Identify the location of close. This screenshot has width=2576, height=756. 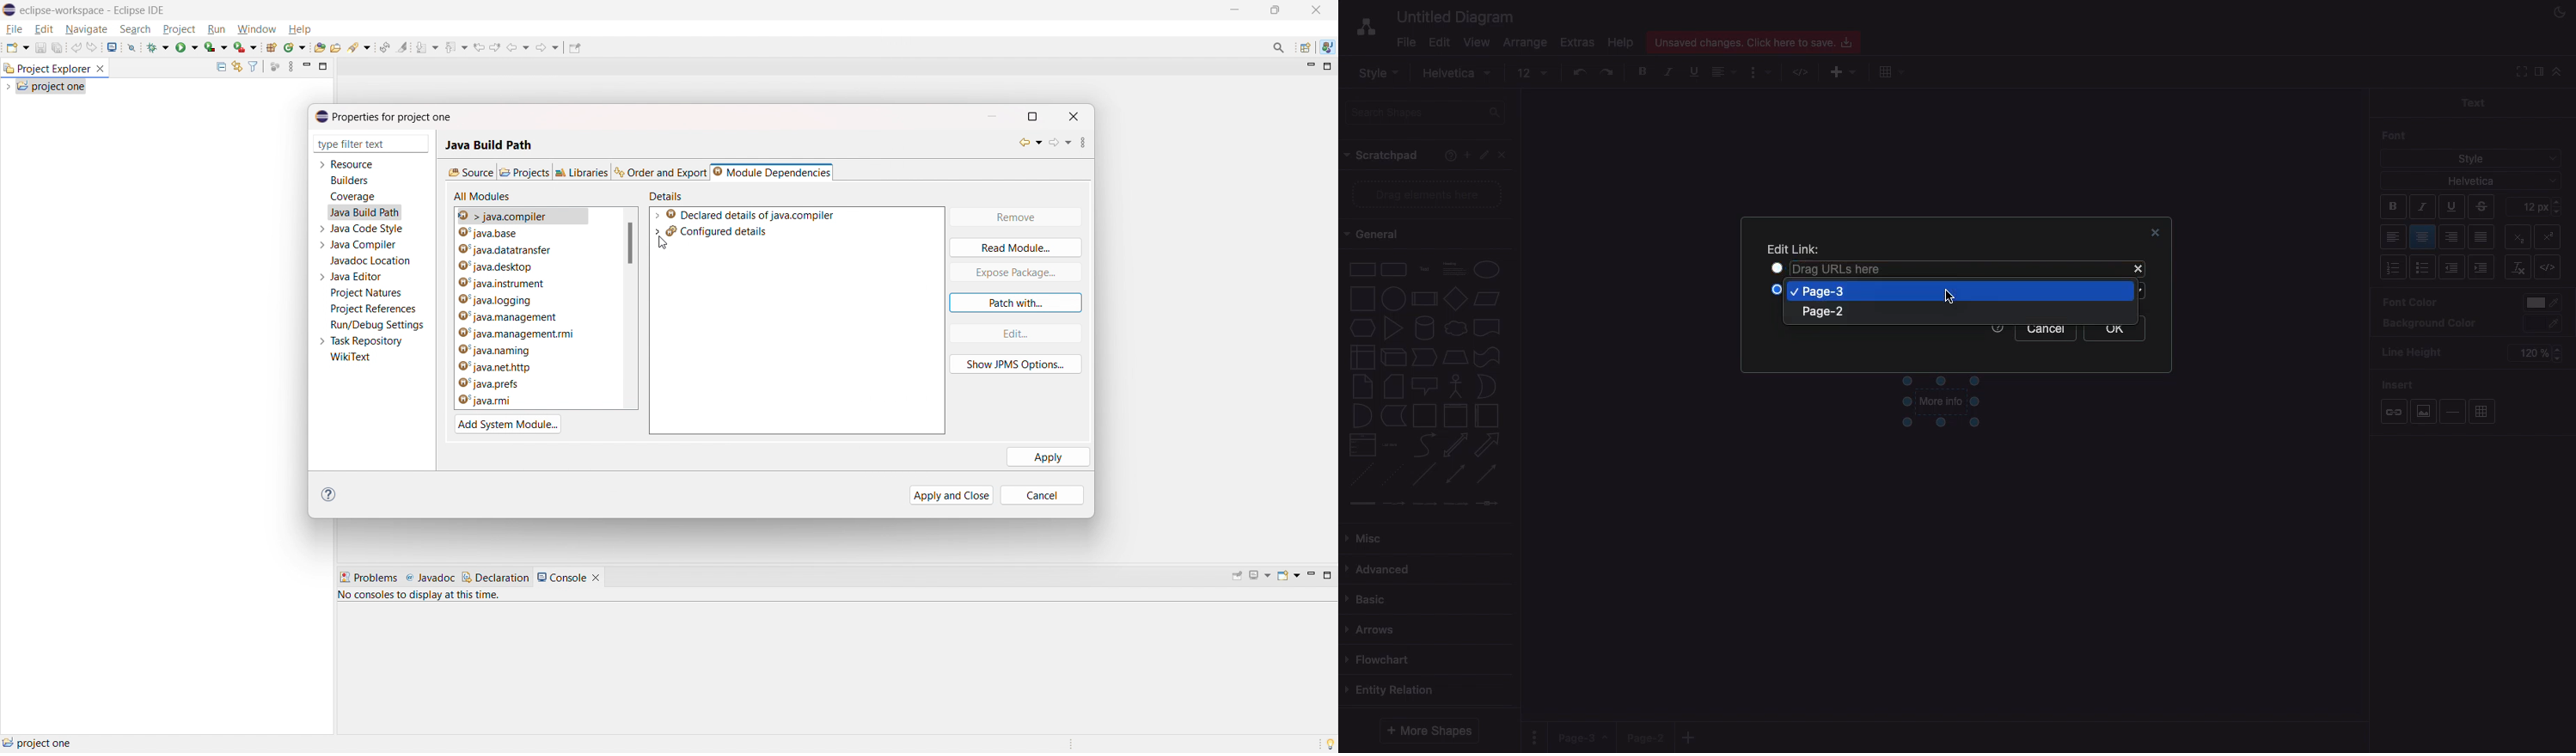
(1075, 115).